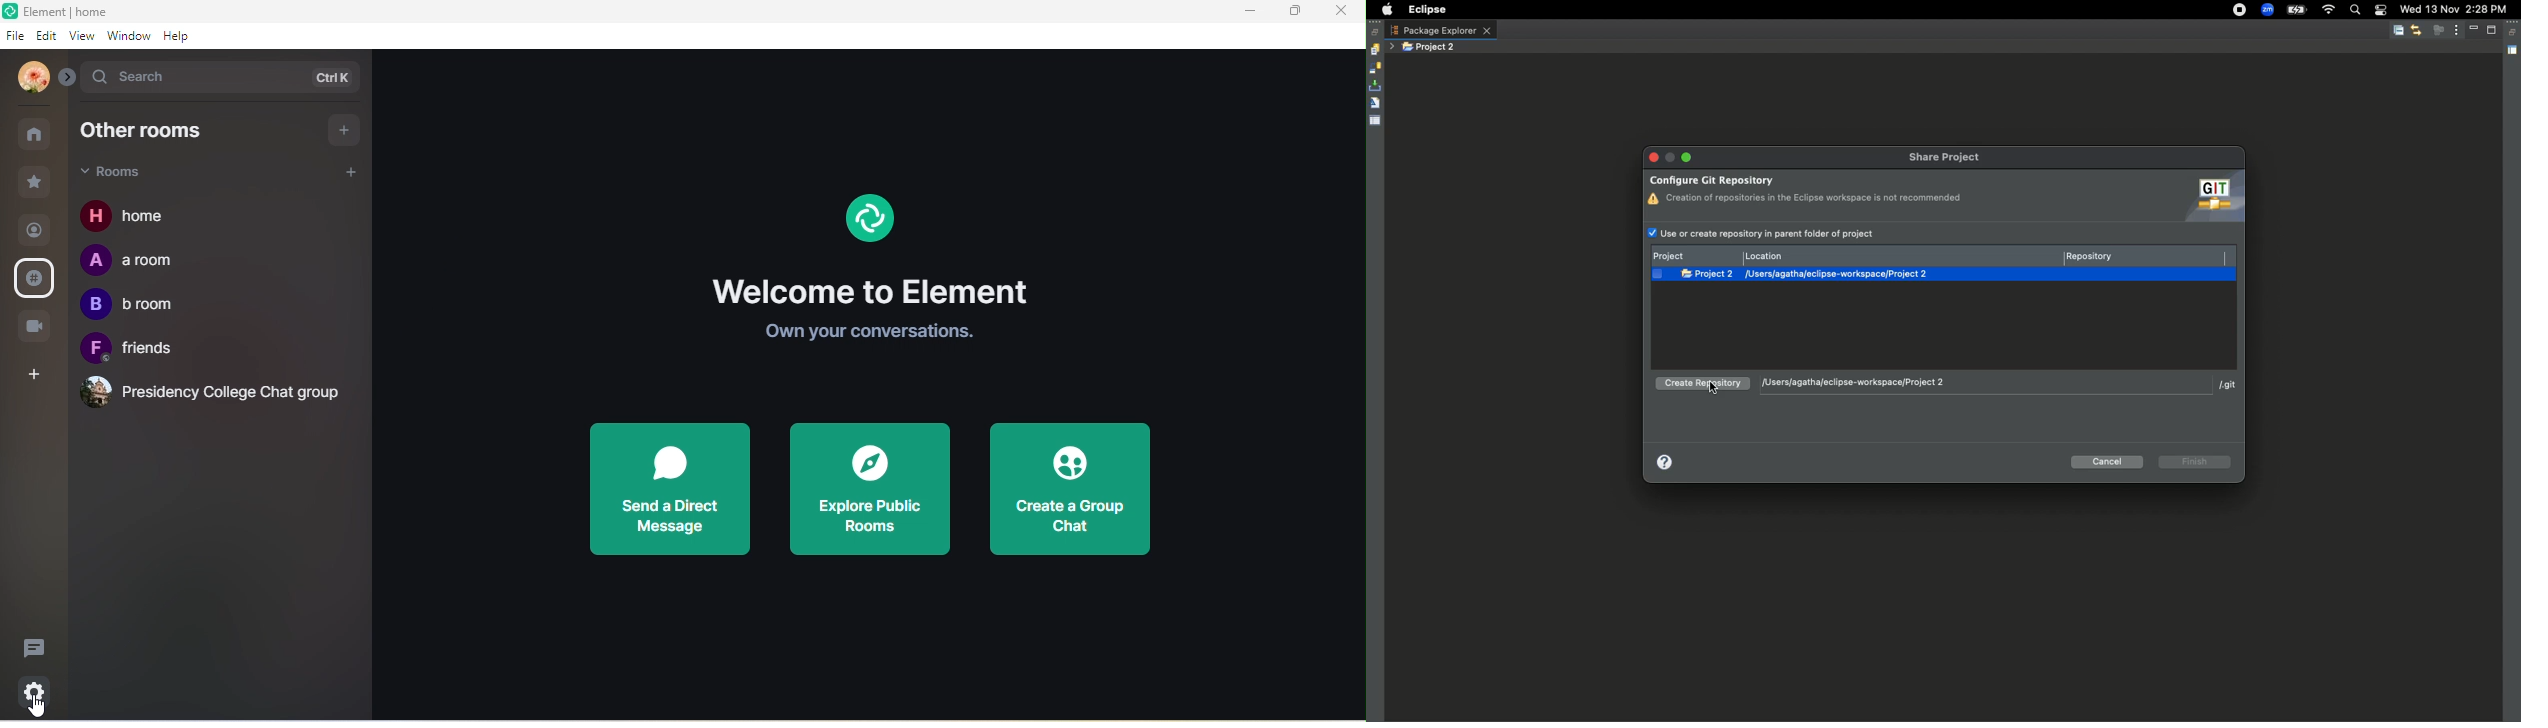 This screenshot has height=728, width=2548. What do you see at coordinates (1344, 13) in the screenshot?
I see `close` at bounding box center [1344, 13].